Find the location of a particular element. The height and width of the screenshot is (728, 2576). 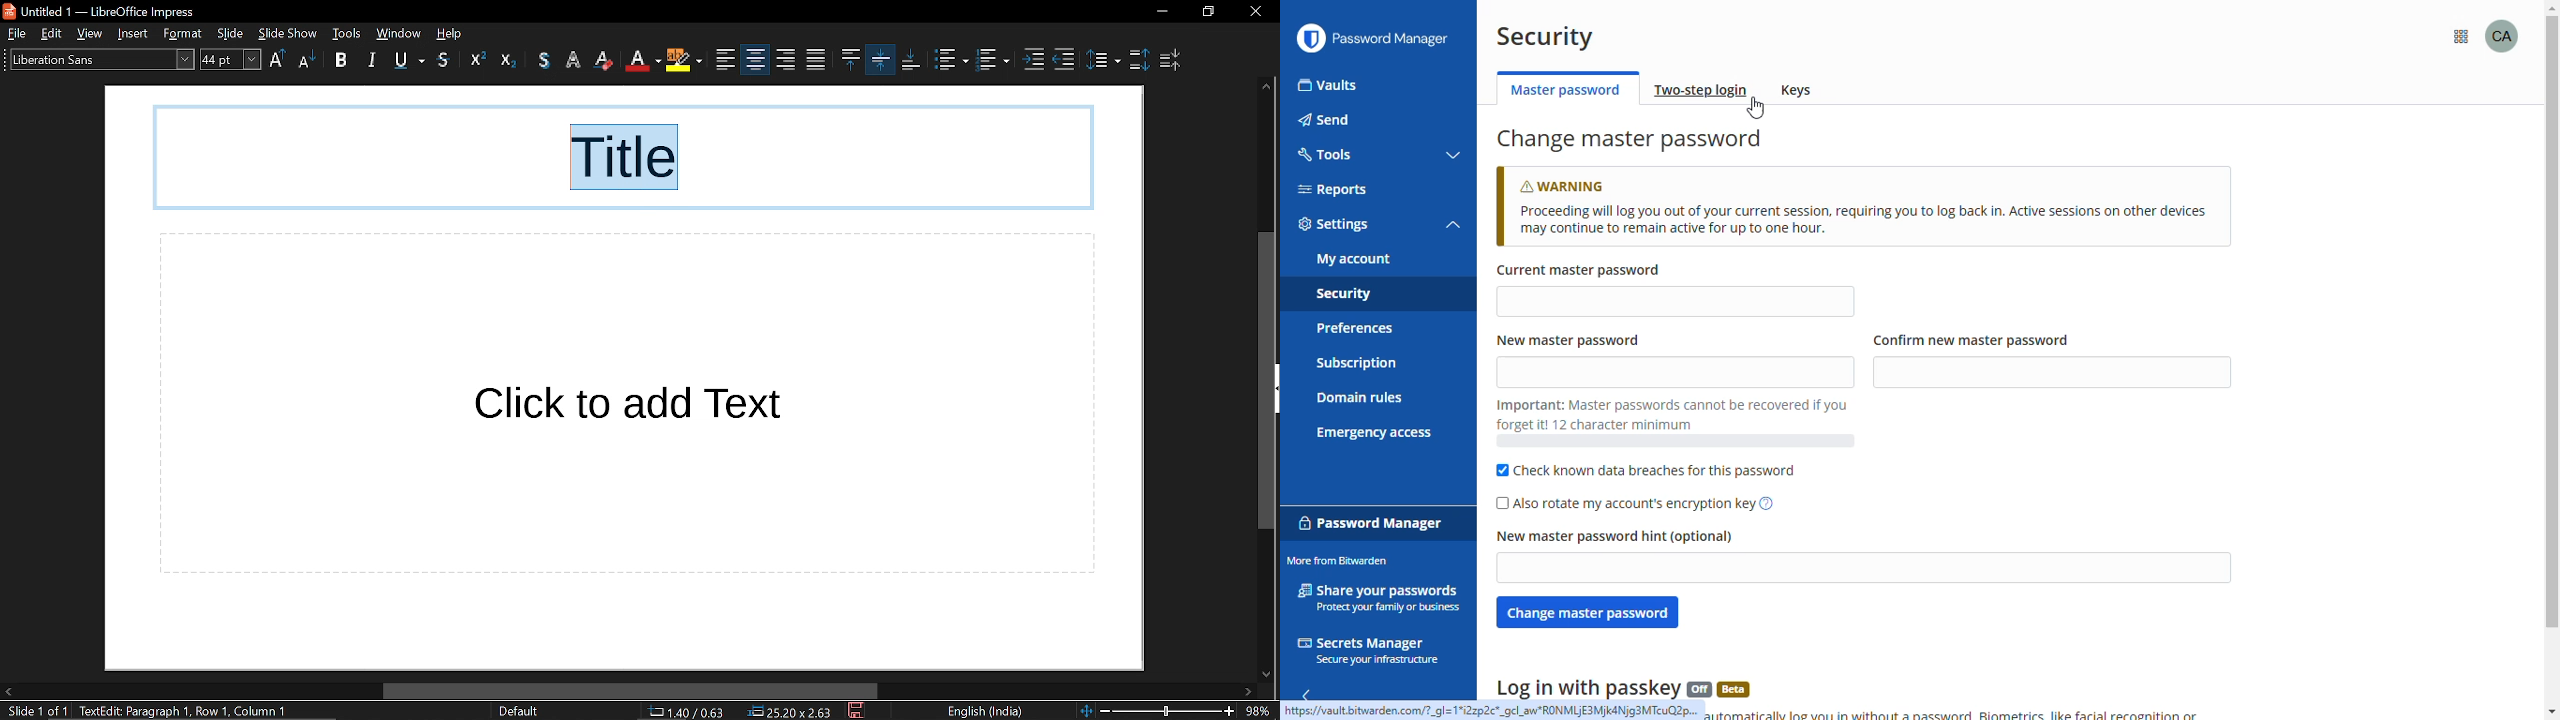

save is located at coordinates (858, 712).